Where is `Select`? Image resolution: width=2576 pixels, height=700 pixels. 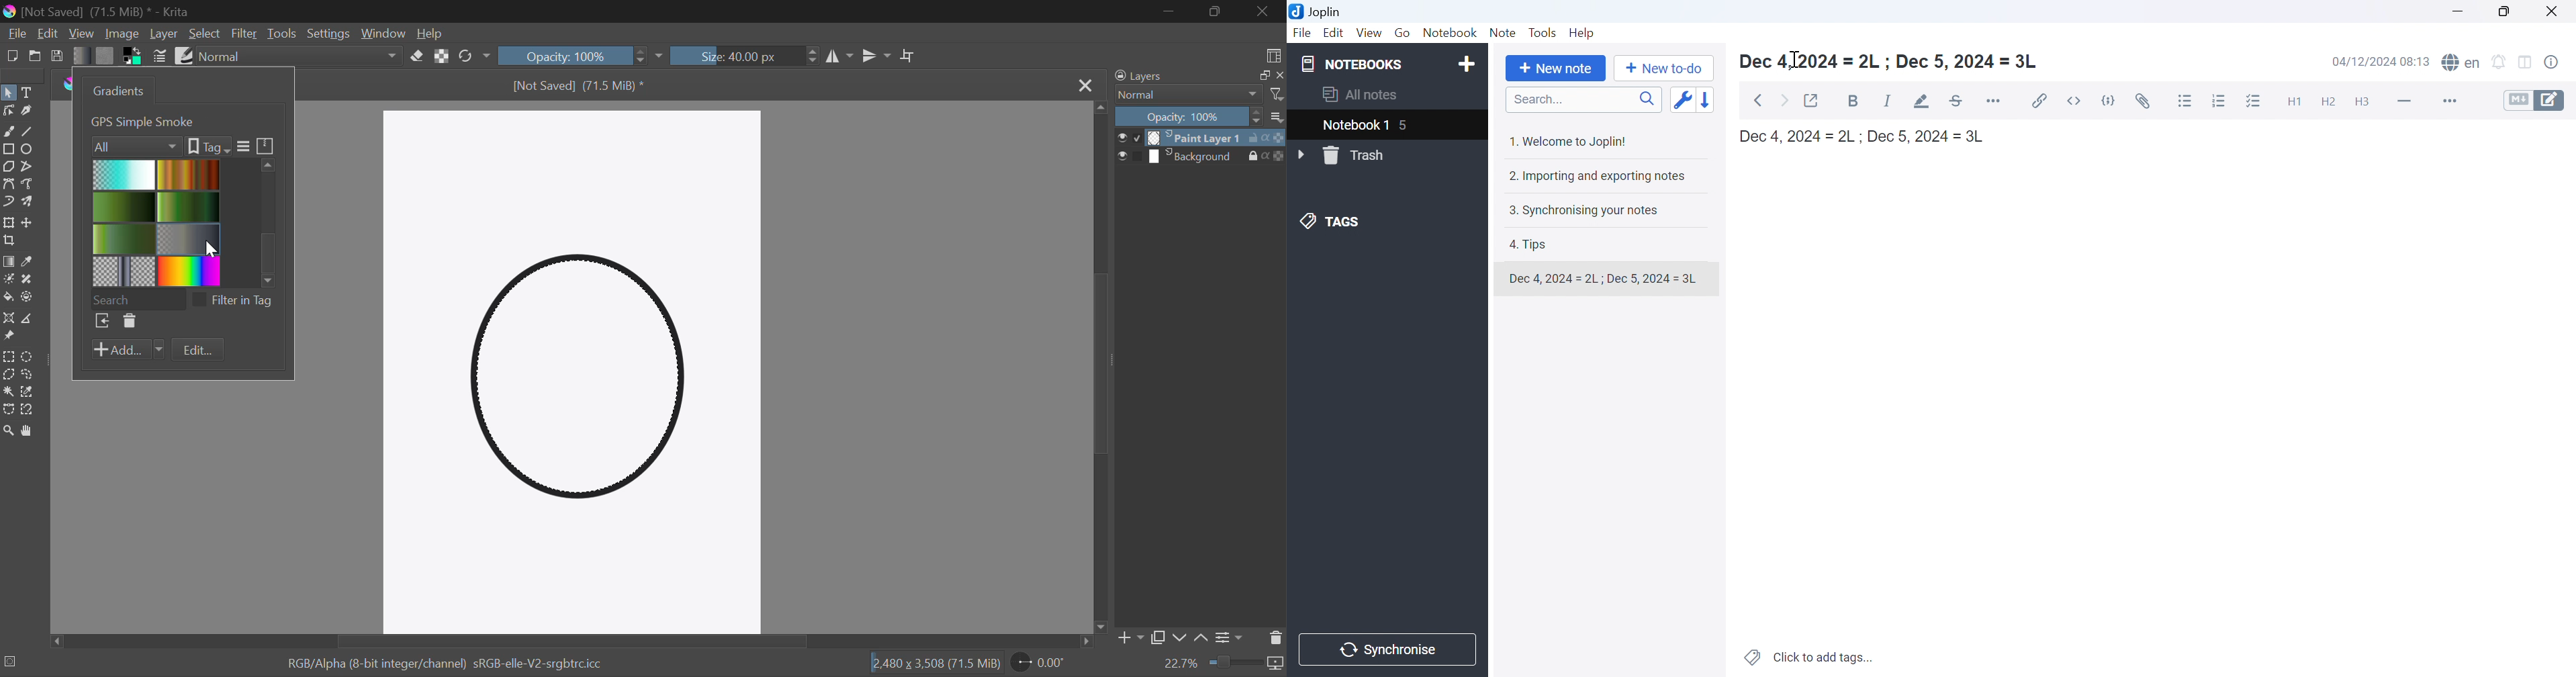 Select is located at coordinates (205, 36).